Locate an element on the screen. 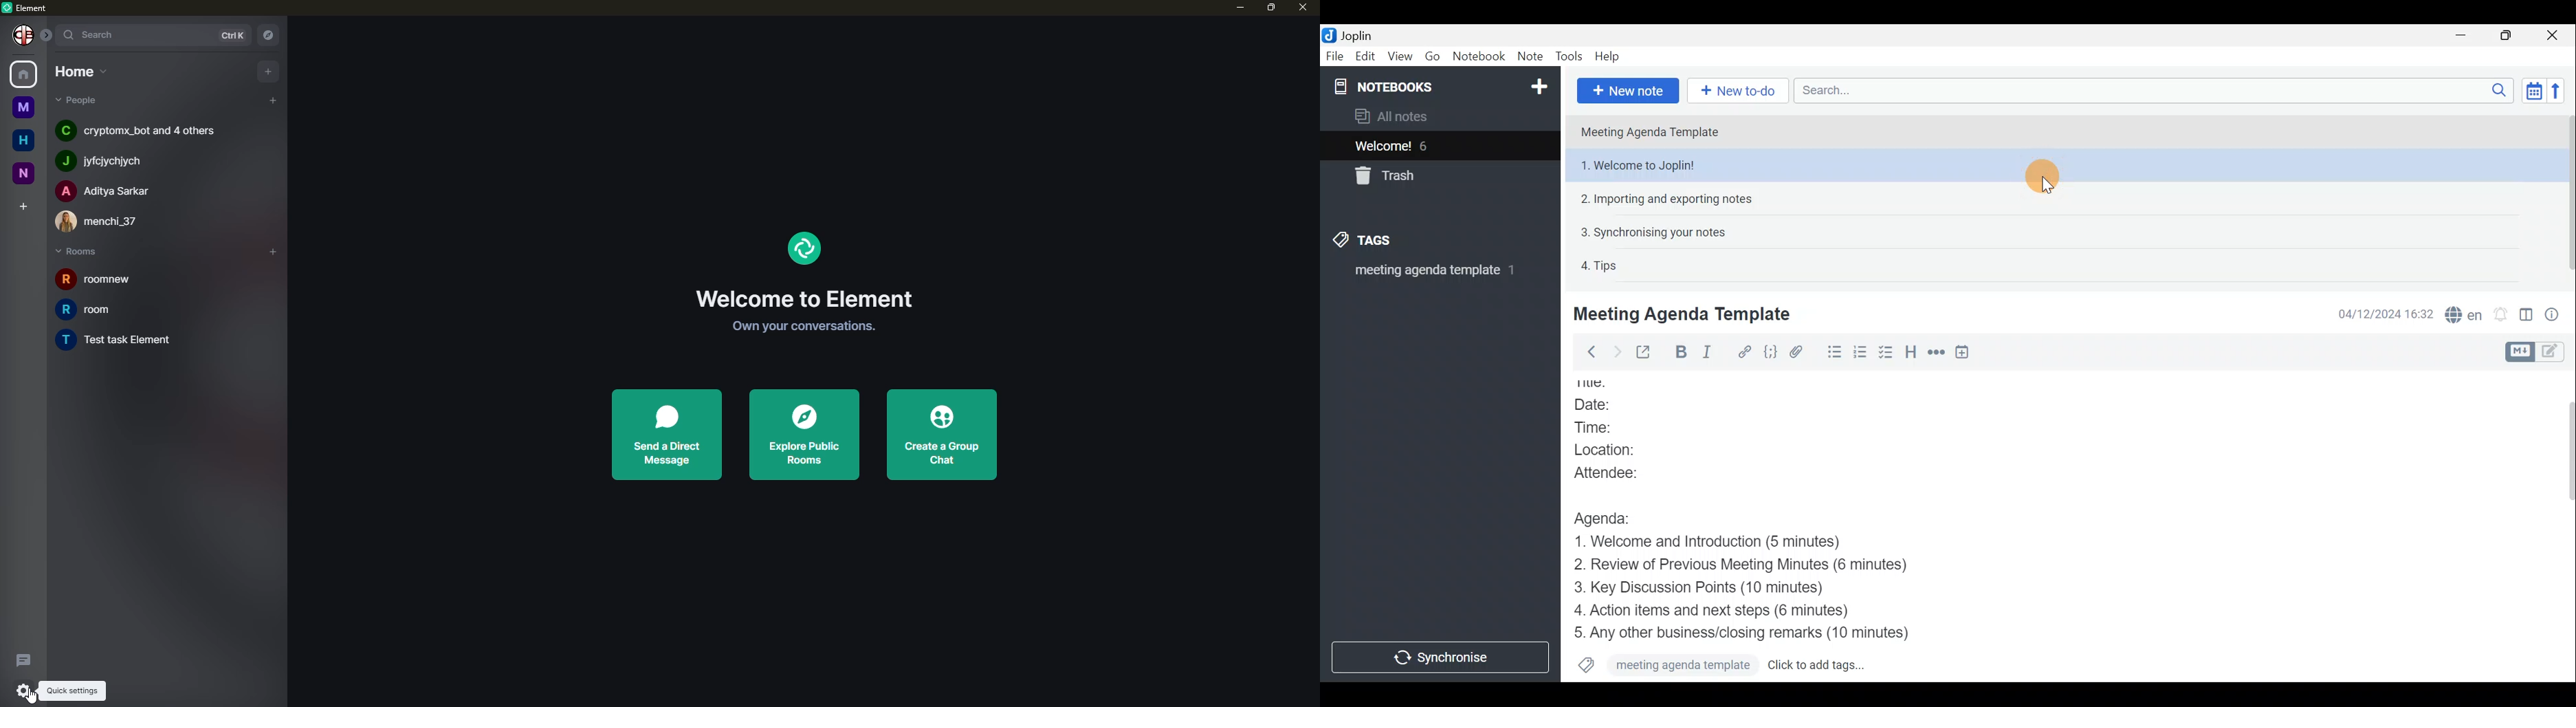  maximize is located at coordinates (1270, 8).